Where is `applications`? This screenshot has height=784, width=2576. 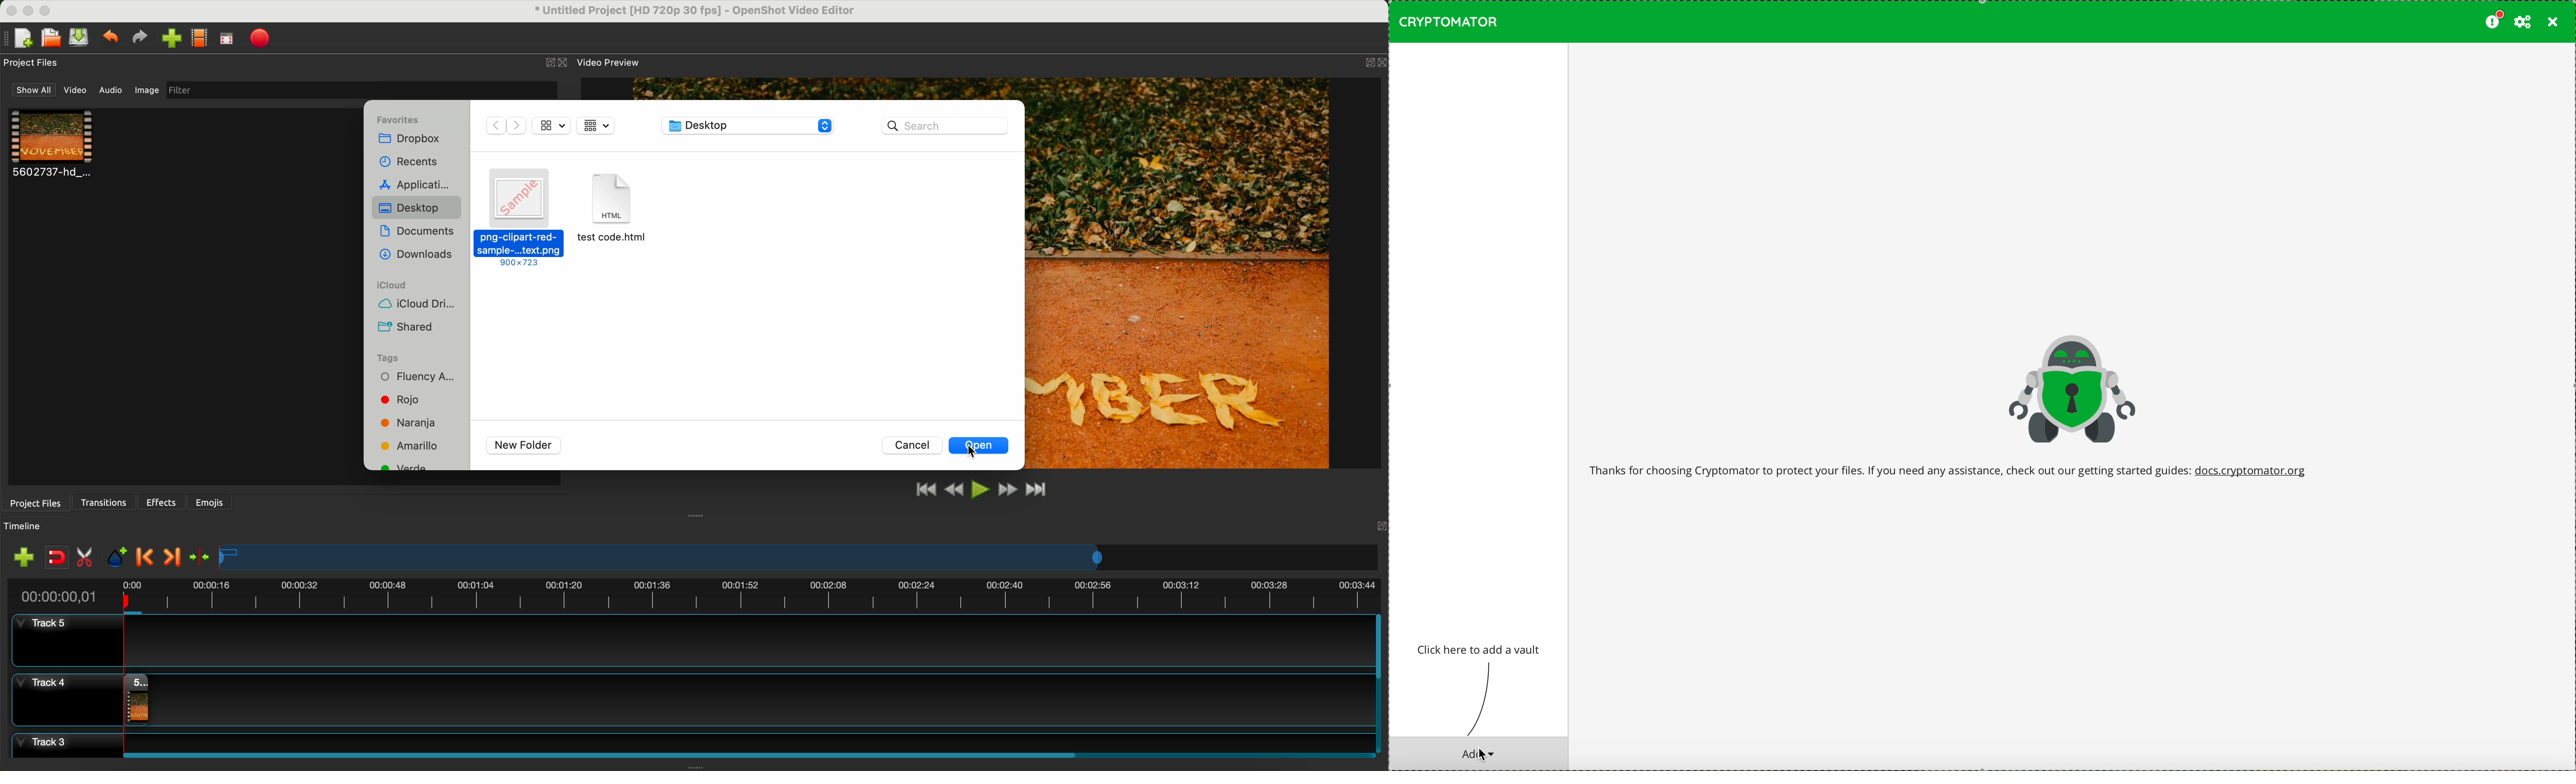
applications is located at coordinates (418, 184).